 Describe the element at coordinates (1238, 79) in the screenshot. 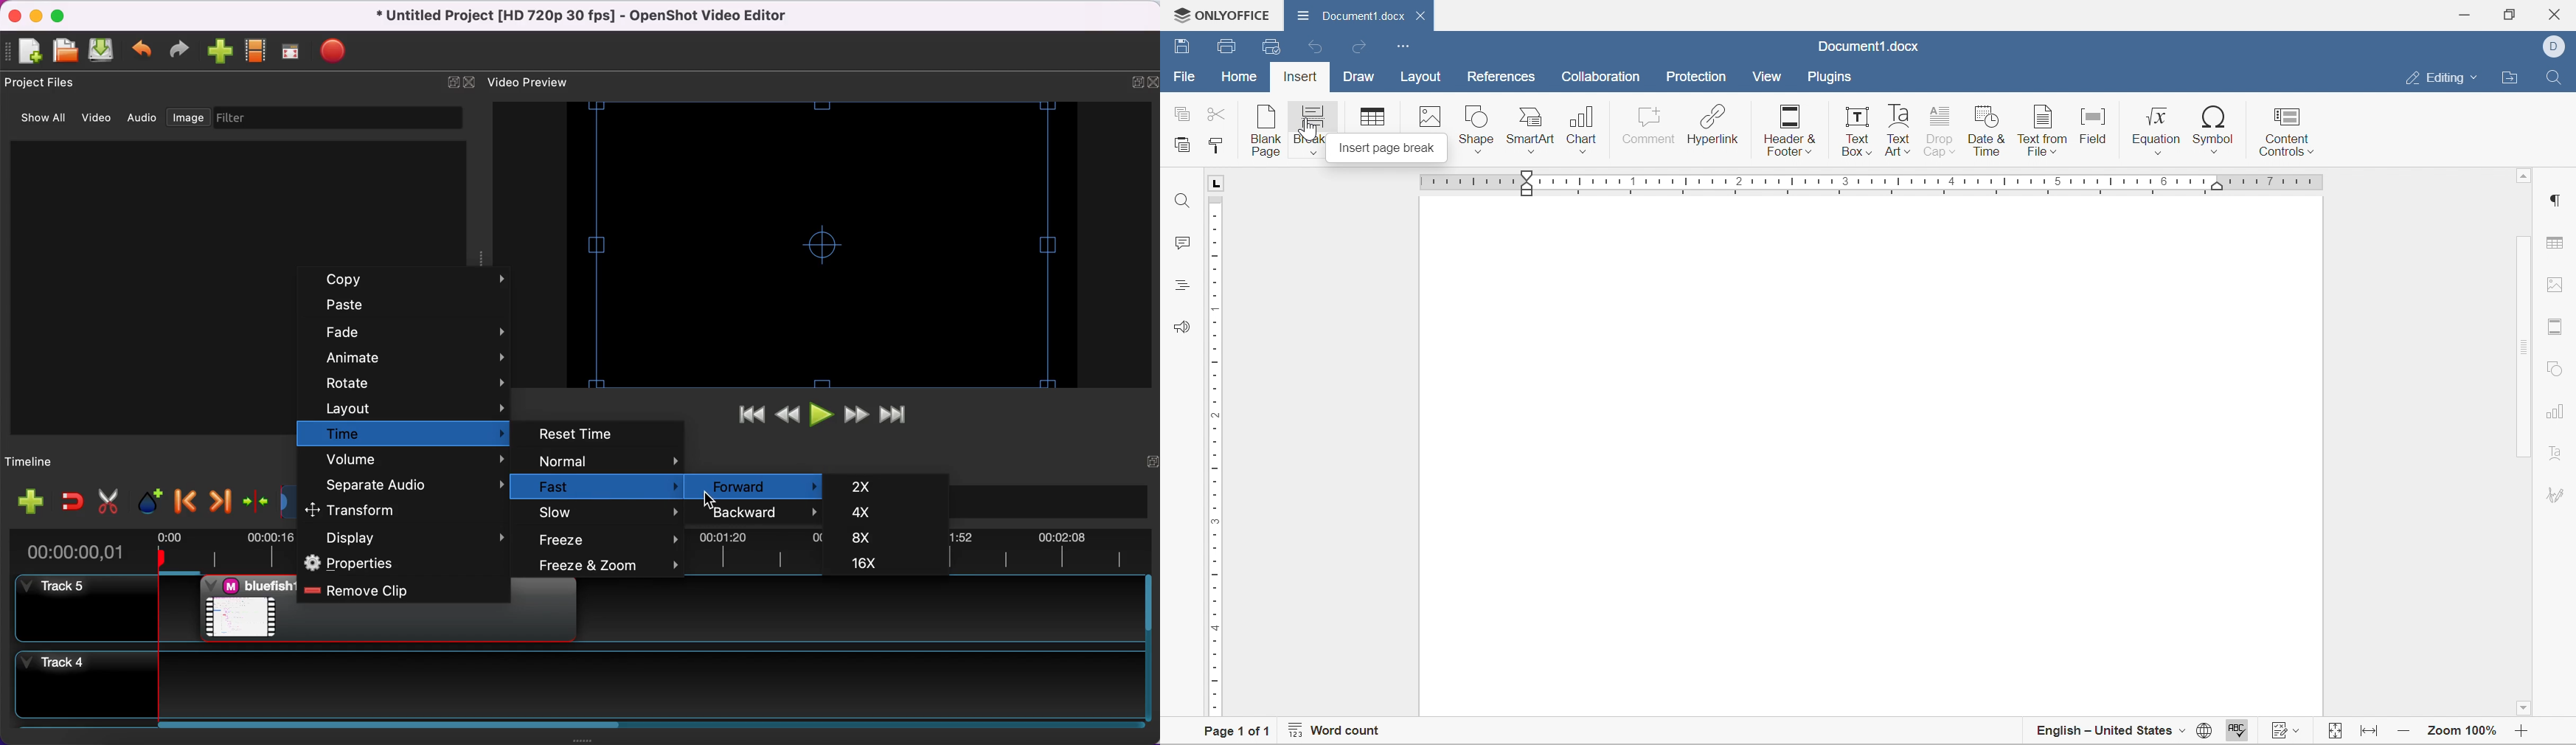

I see `Home` at that location.